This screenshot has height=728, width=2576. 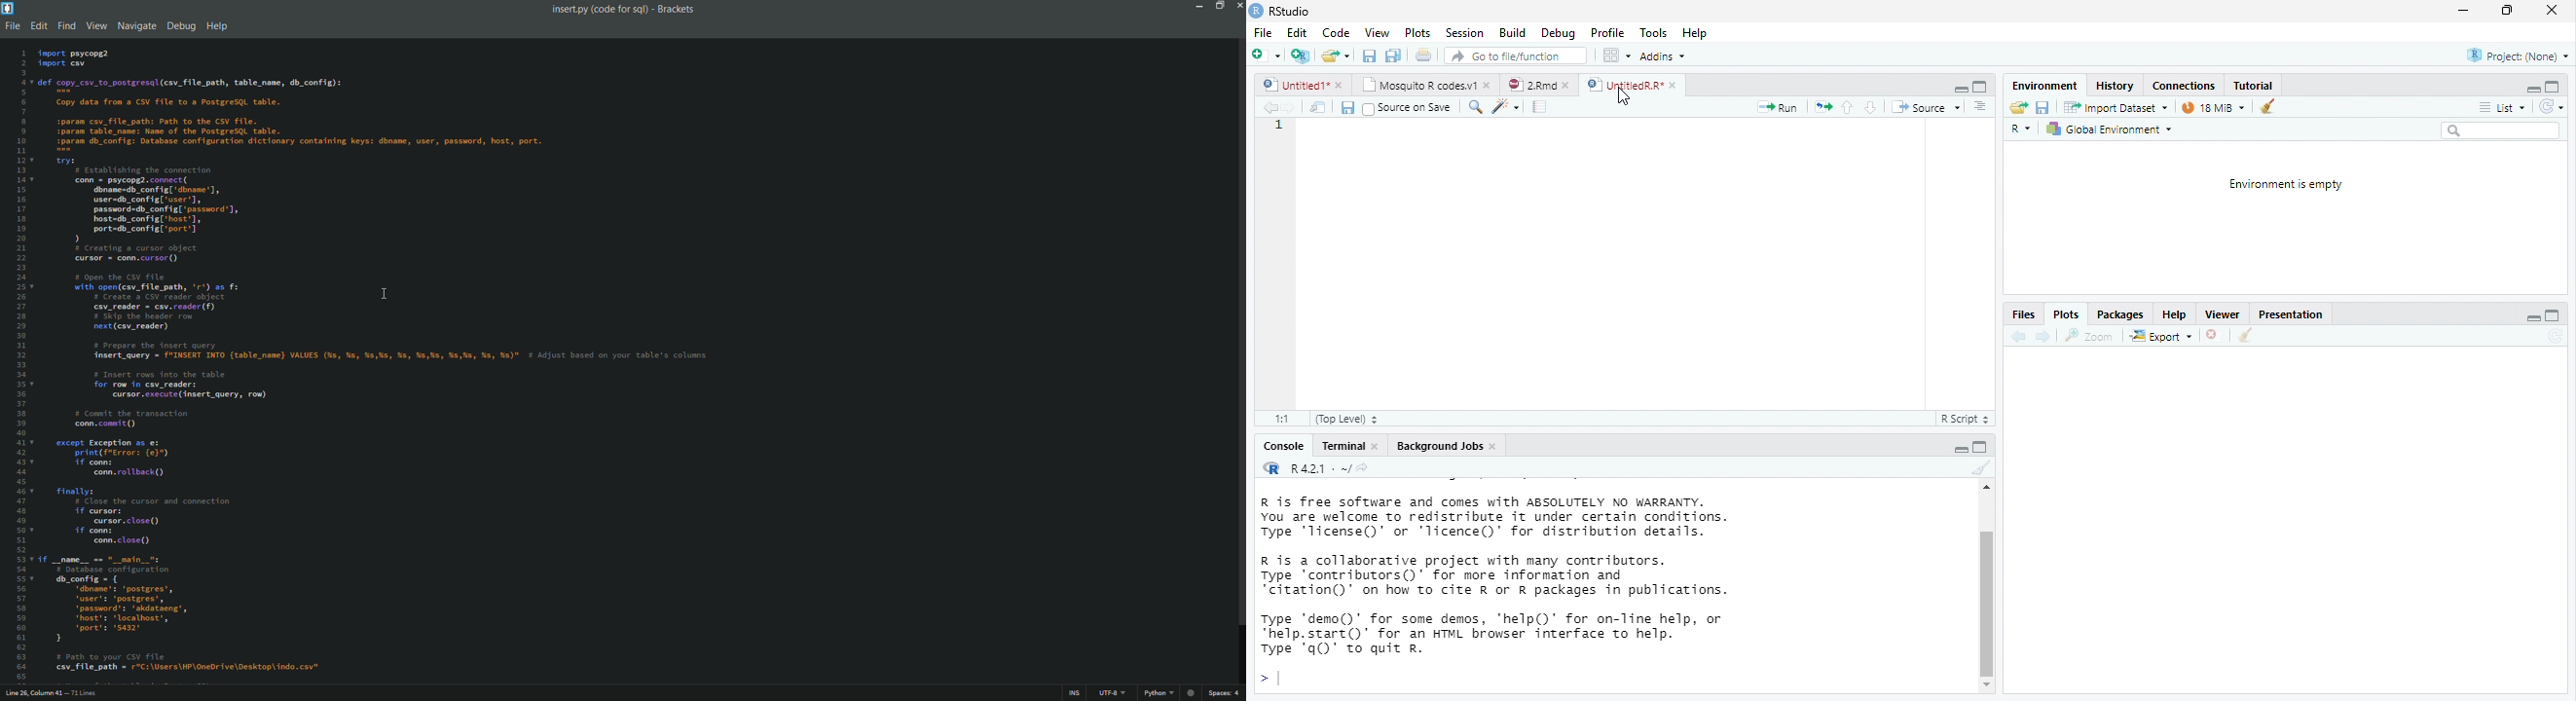 What do you see at coordinates (1300, 55) in the screenshot?
I see `Create a project` at bounding box center [1300, 55].